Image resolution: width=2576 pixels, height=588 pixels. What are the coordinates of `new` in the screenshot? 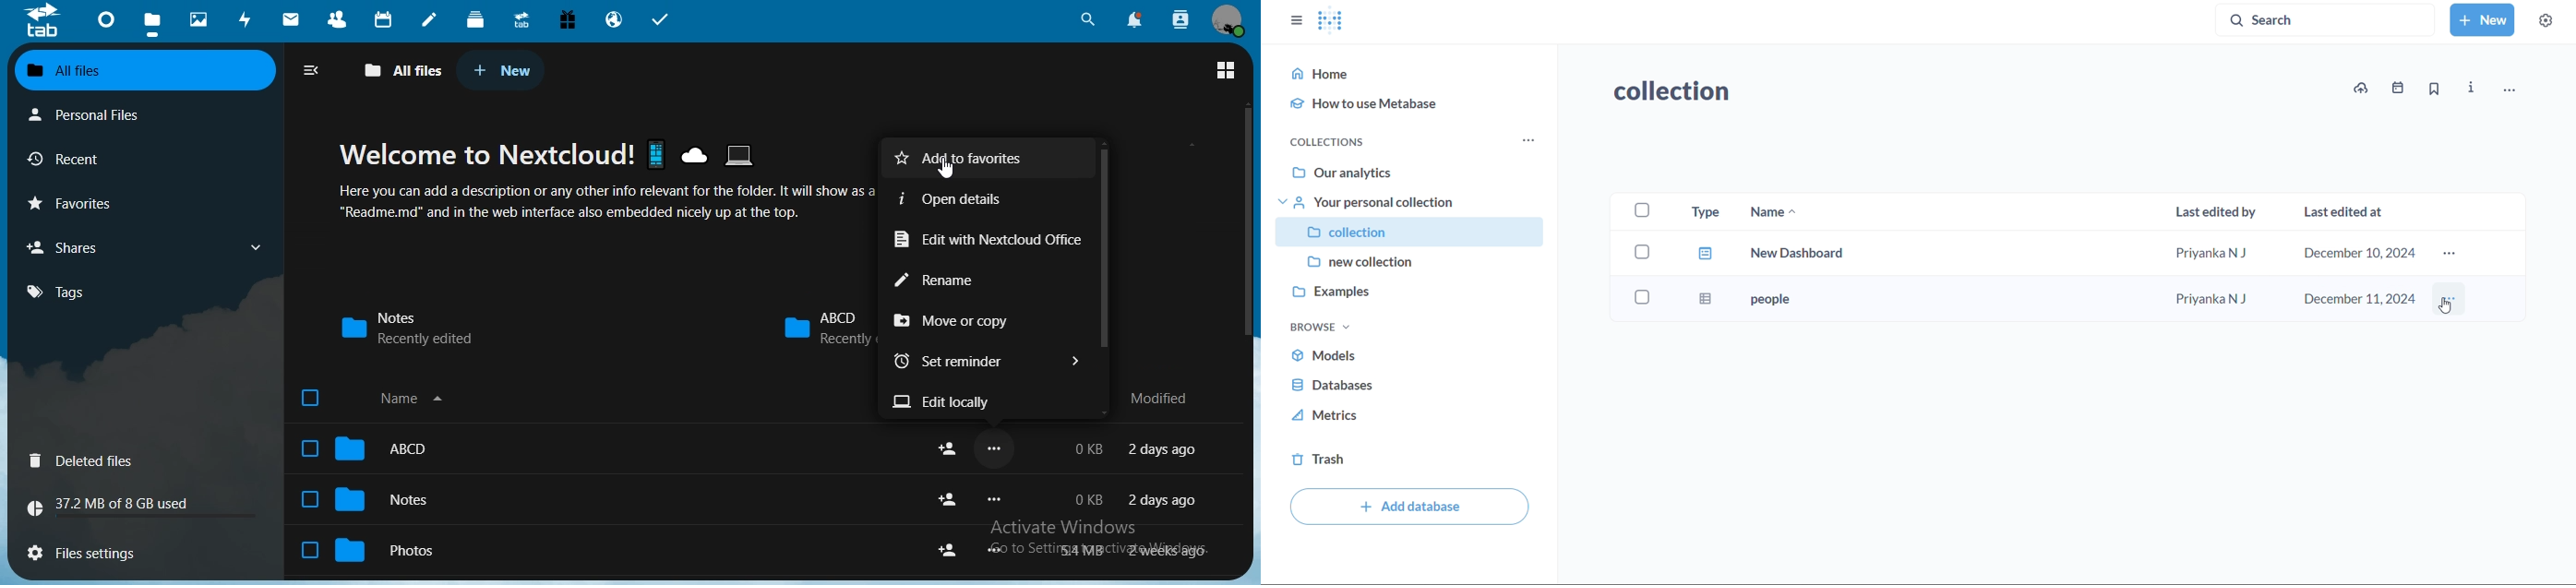 It's located at (2482, 20).